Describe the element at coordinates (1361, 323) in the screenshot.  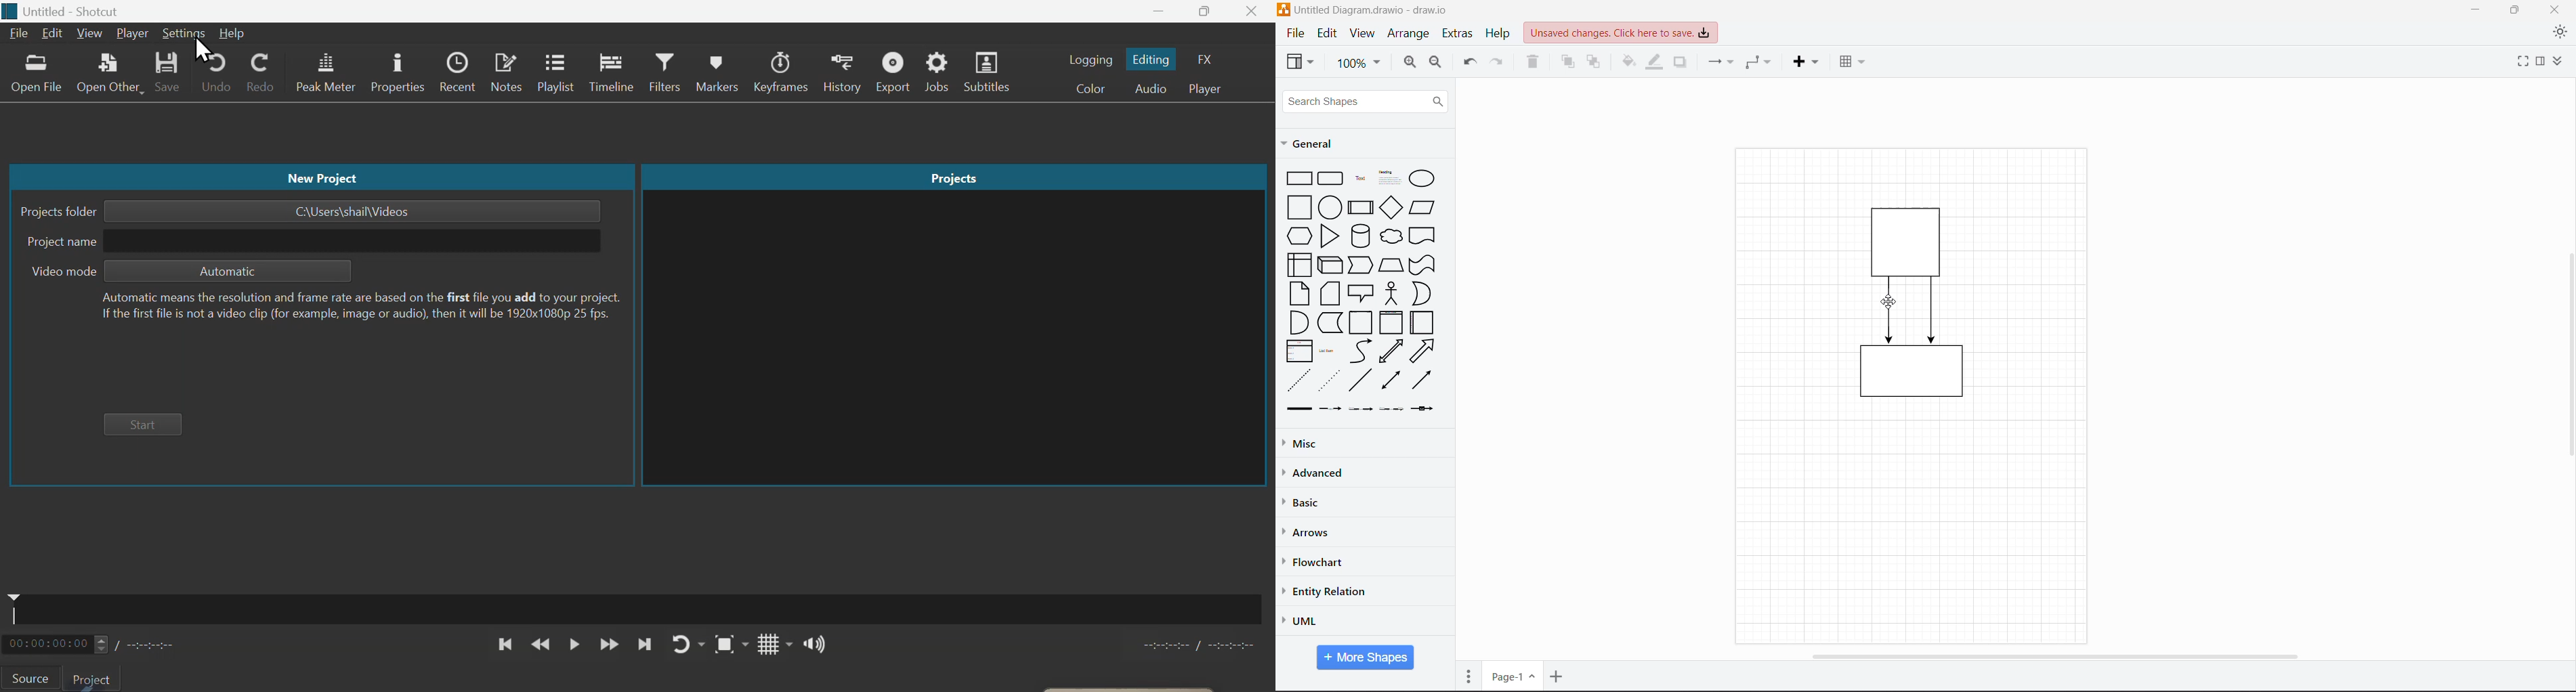
I see `Container` at that location.